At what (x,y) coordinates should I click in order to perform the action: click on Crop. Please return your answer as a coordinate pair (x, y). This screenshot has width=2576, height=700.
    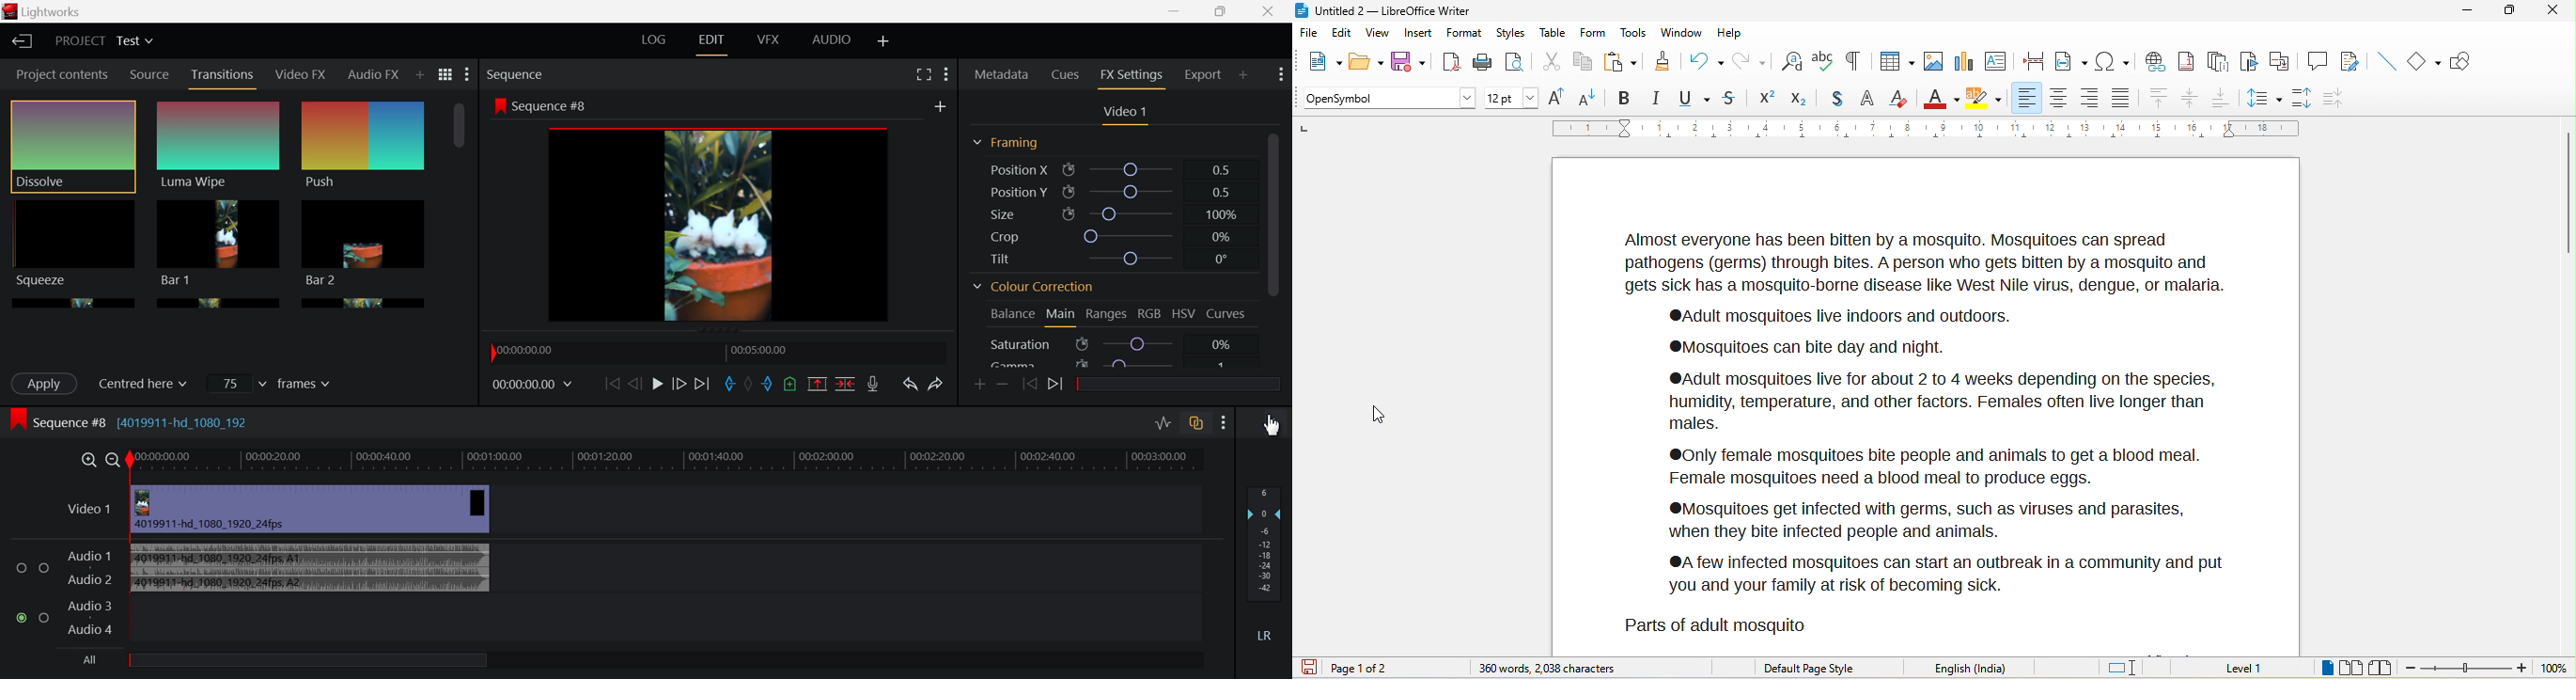
    Looking at the image, I should click on (1113, 235).